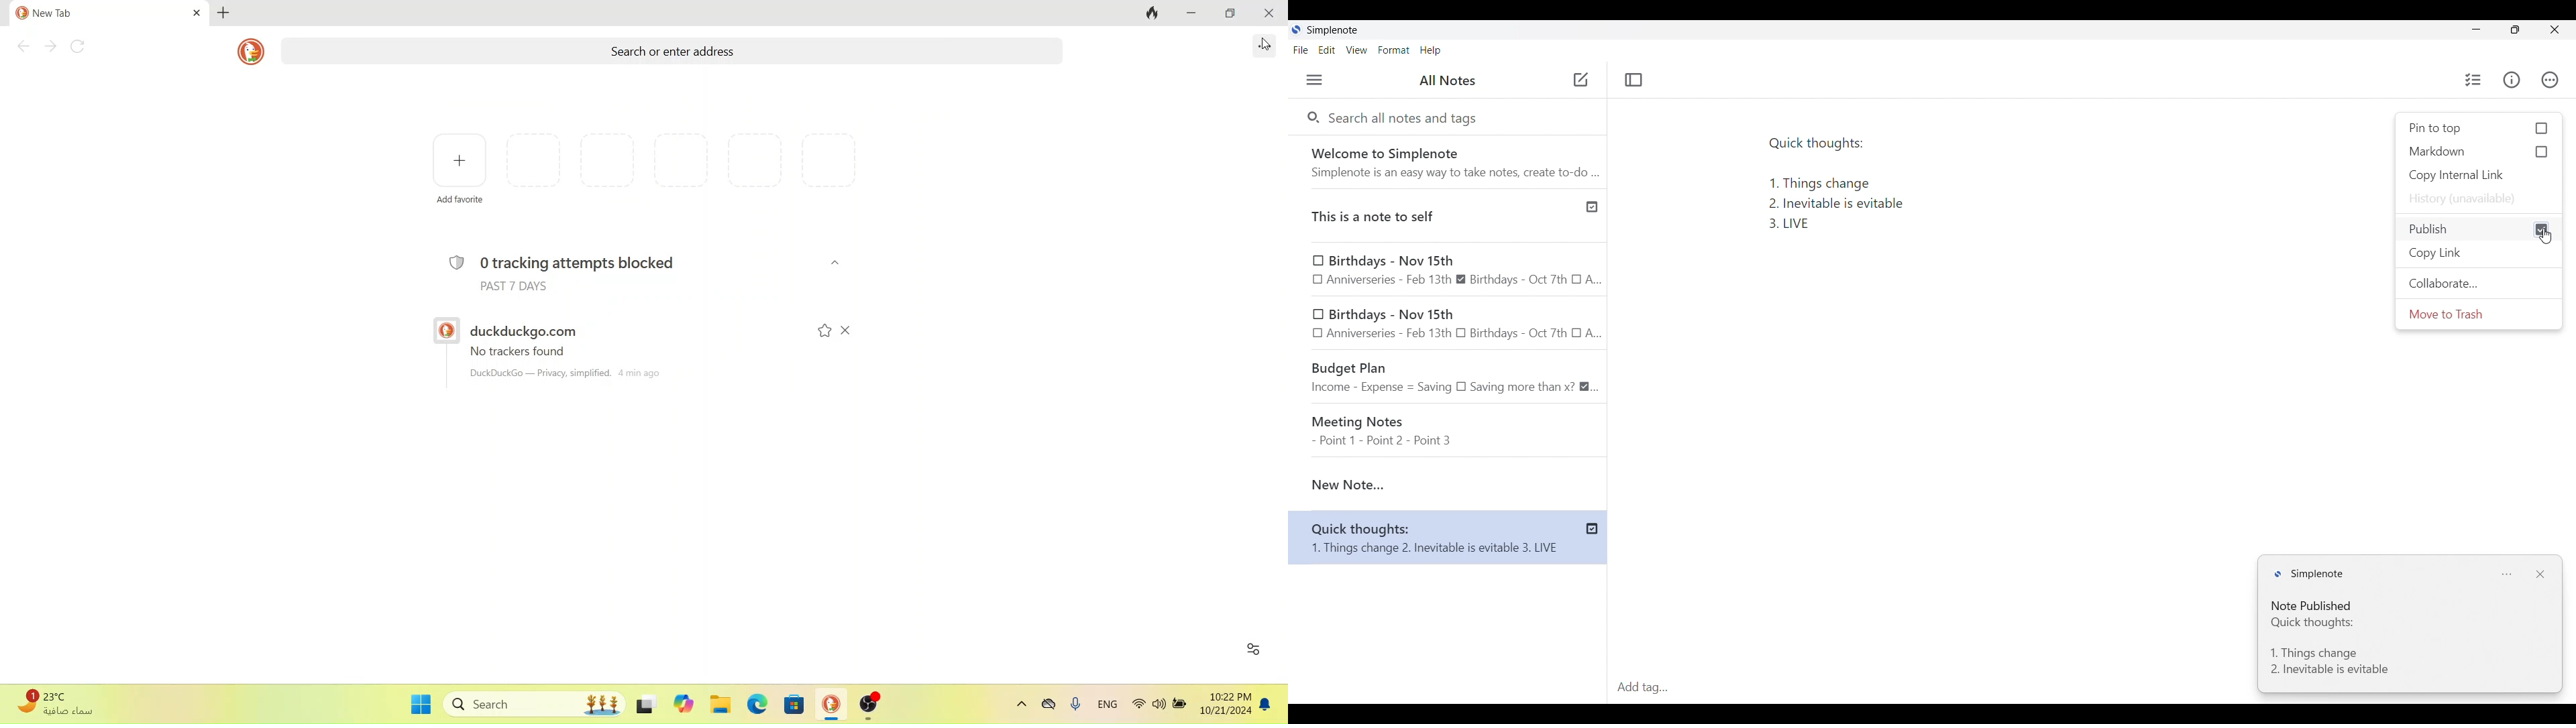  I want to click on Search all notes and tags, so click(1405, 119).